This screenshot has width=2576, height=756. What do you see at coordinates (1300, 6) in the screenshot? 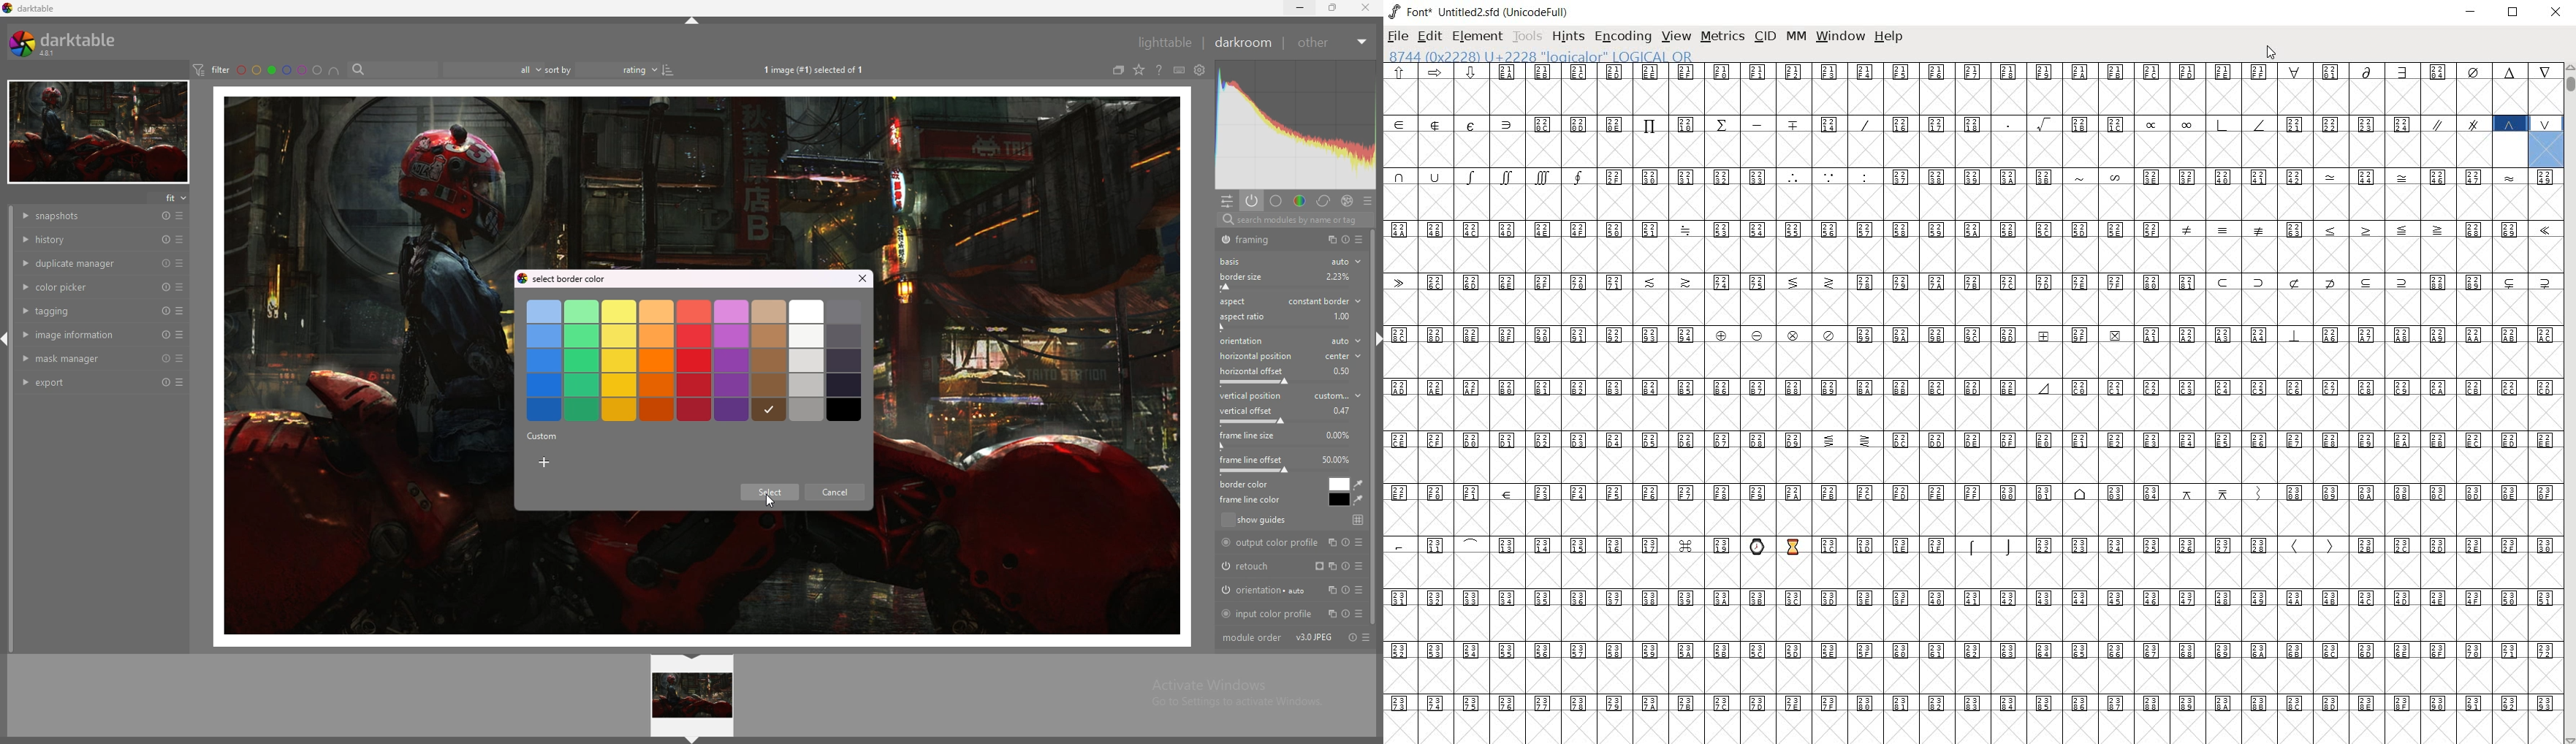
I see `minimize` at bounding box center [1300, 6].